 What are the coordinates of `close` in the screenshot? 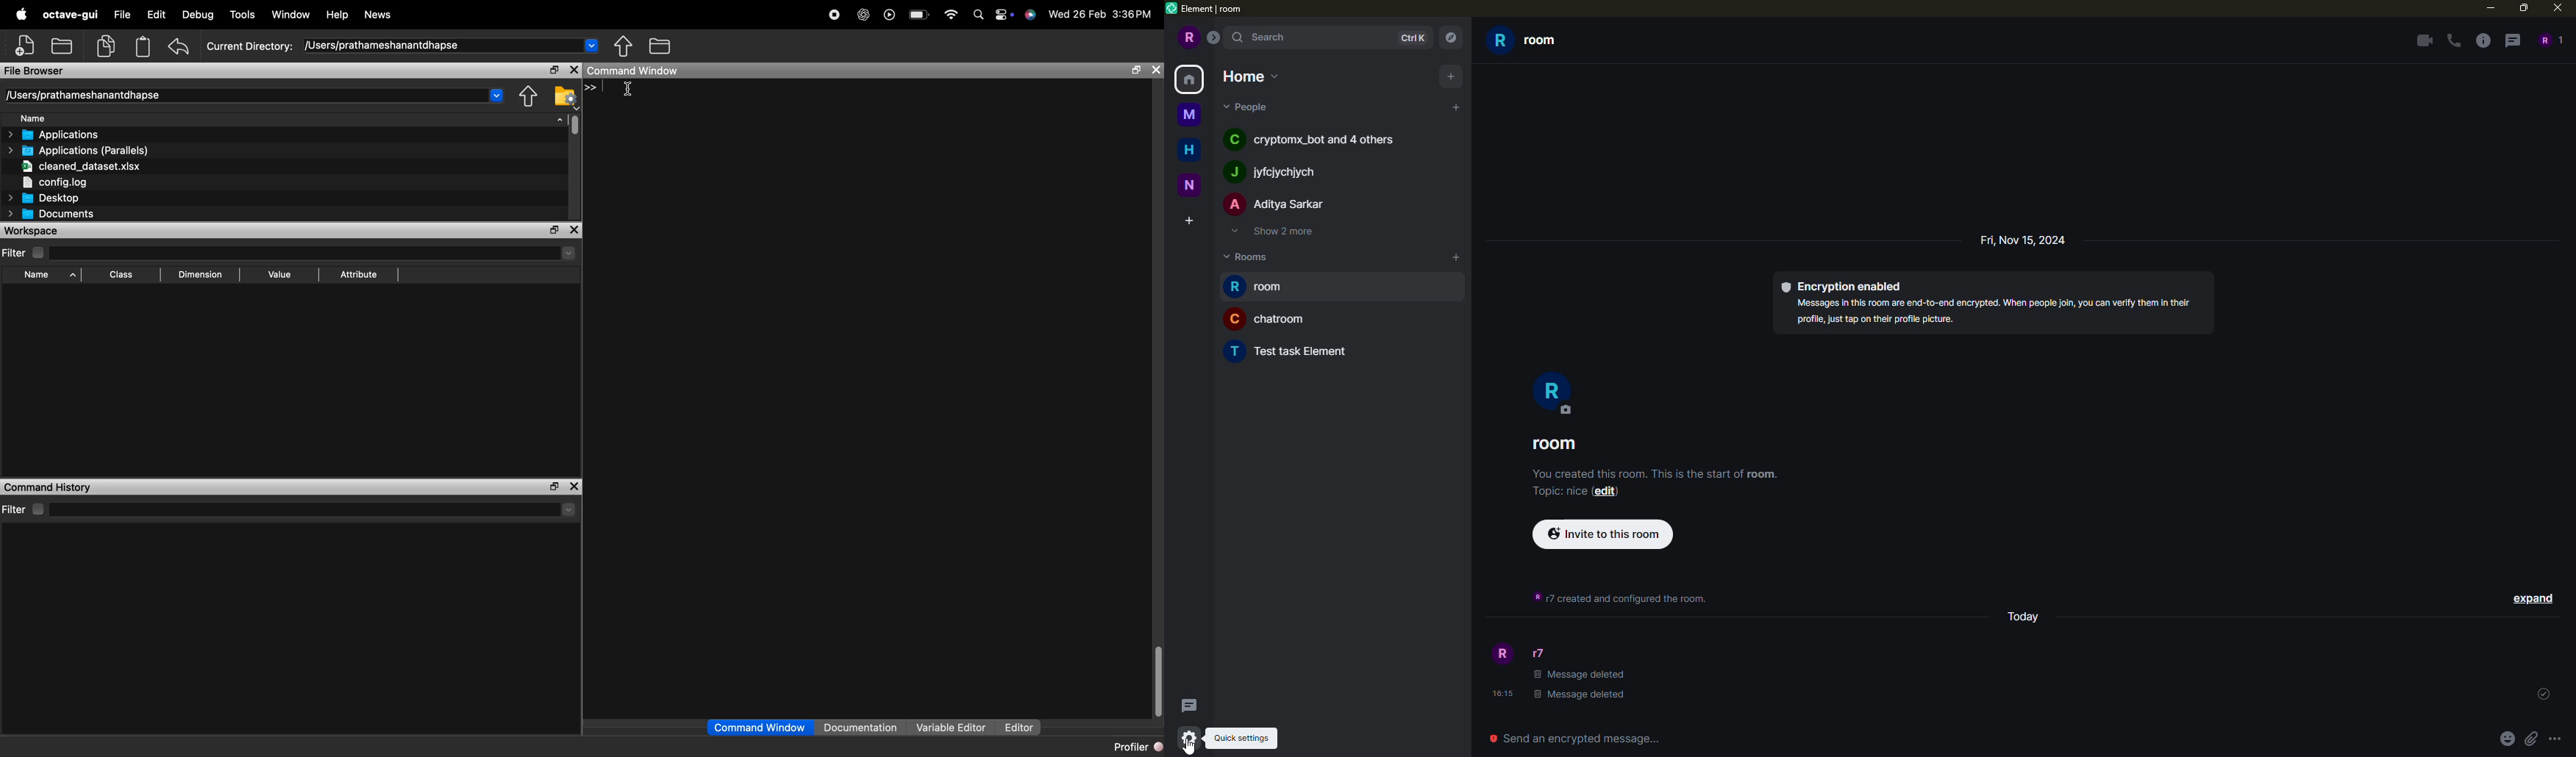 It's located at (2560, 7).